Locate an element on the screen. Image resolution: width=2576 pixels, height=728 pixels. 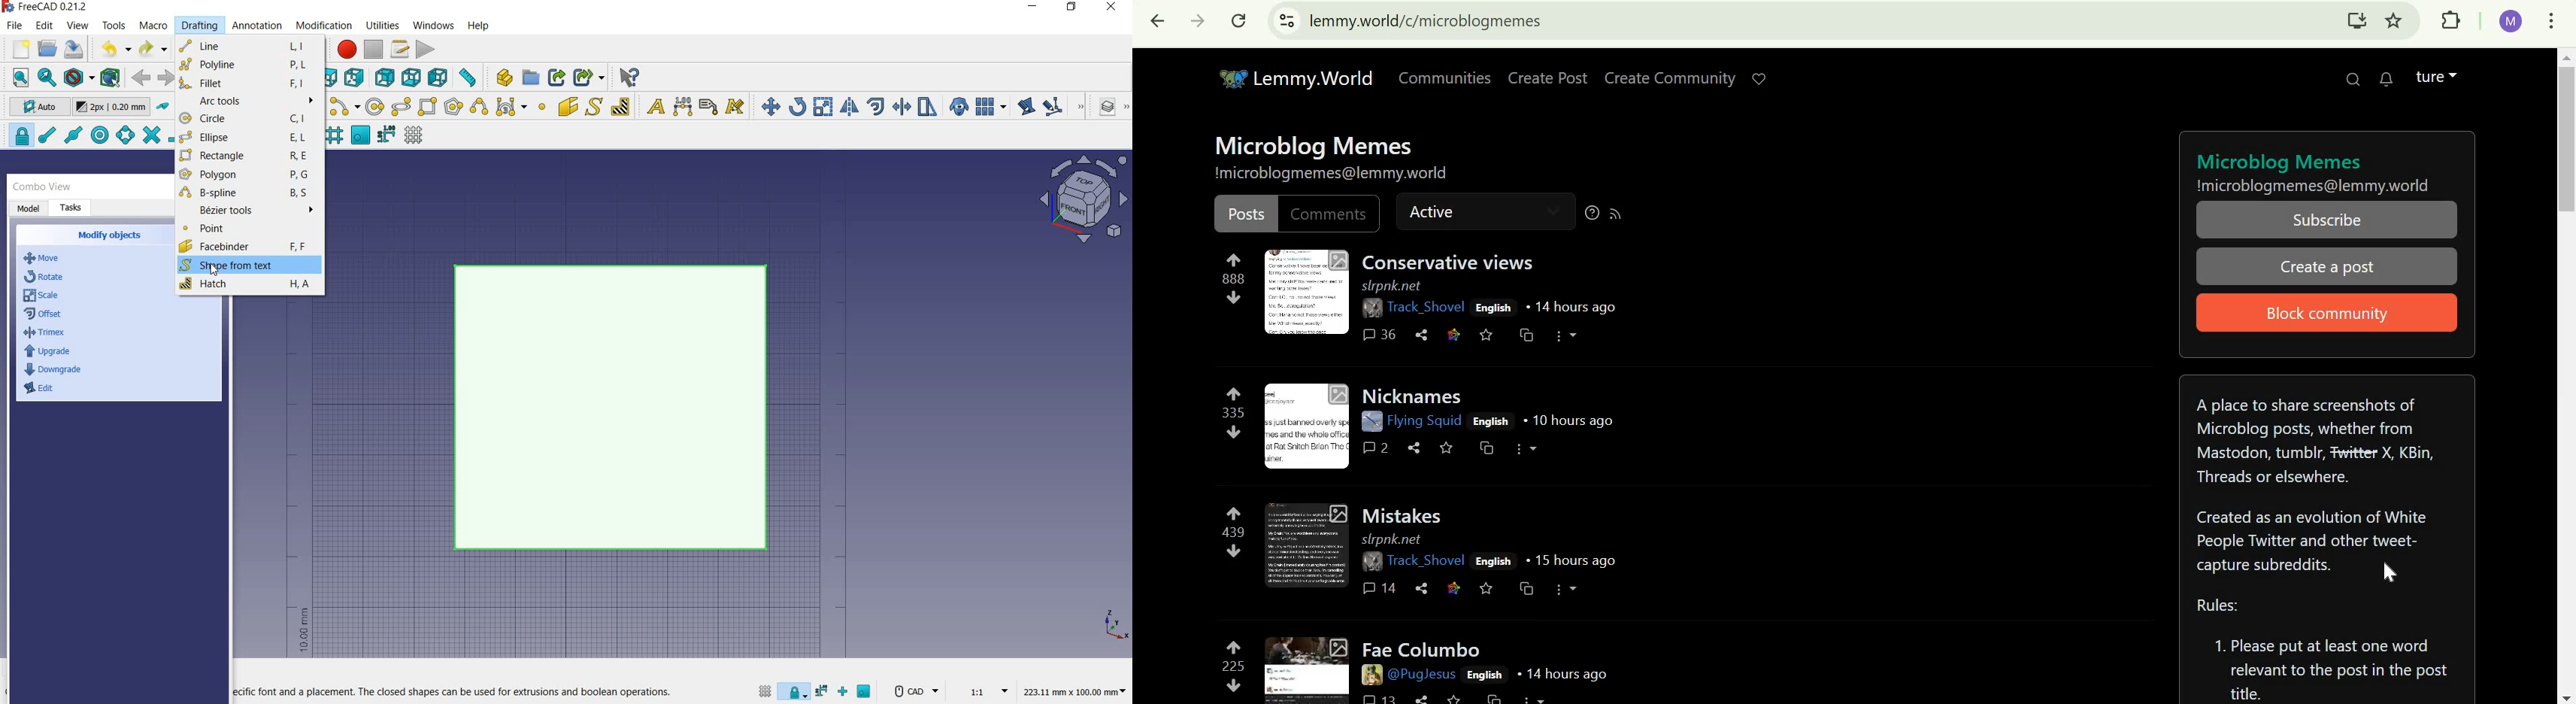
English is located at coordinates (1493, 308).